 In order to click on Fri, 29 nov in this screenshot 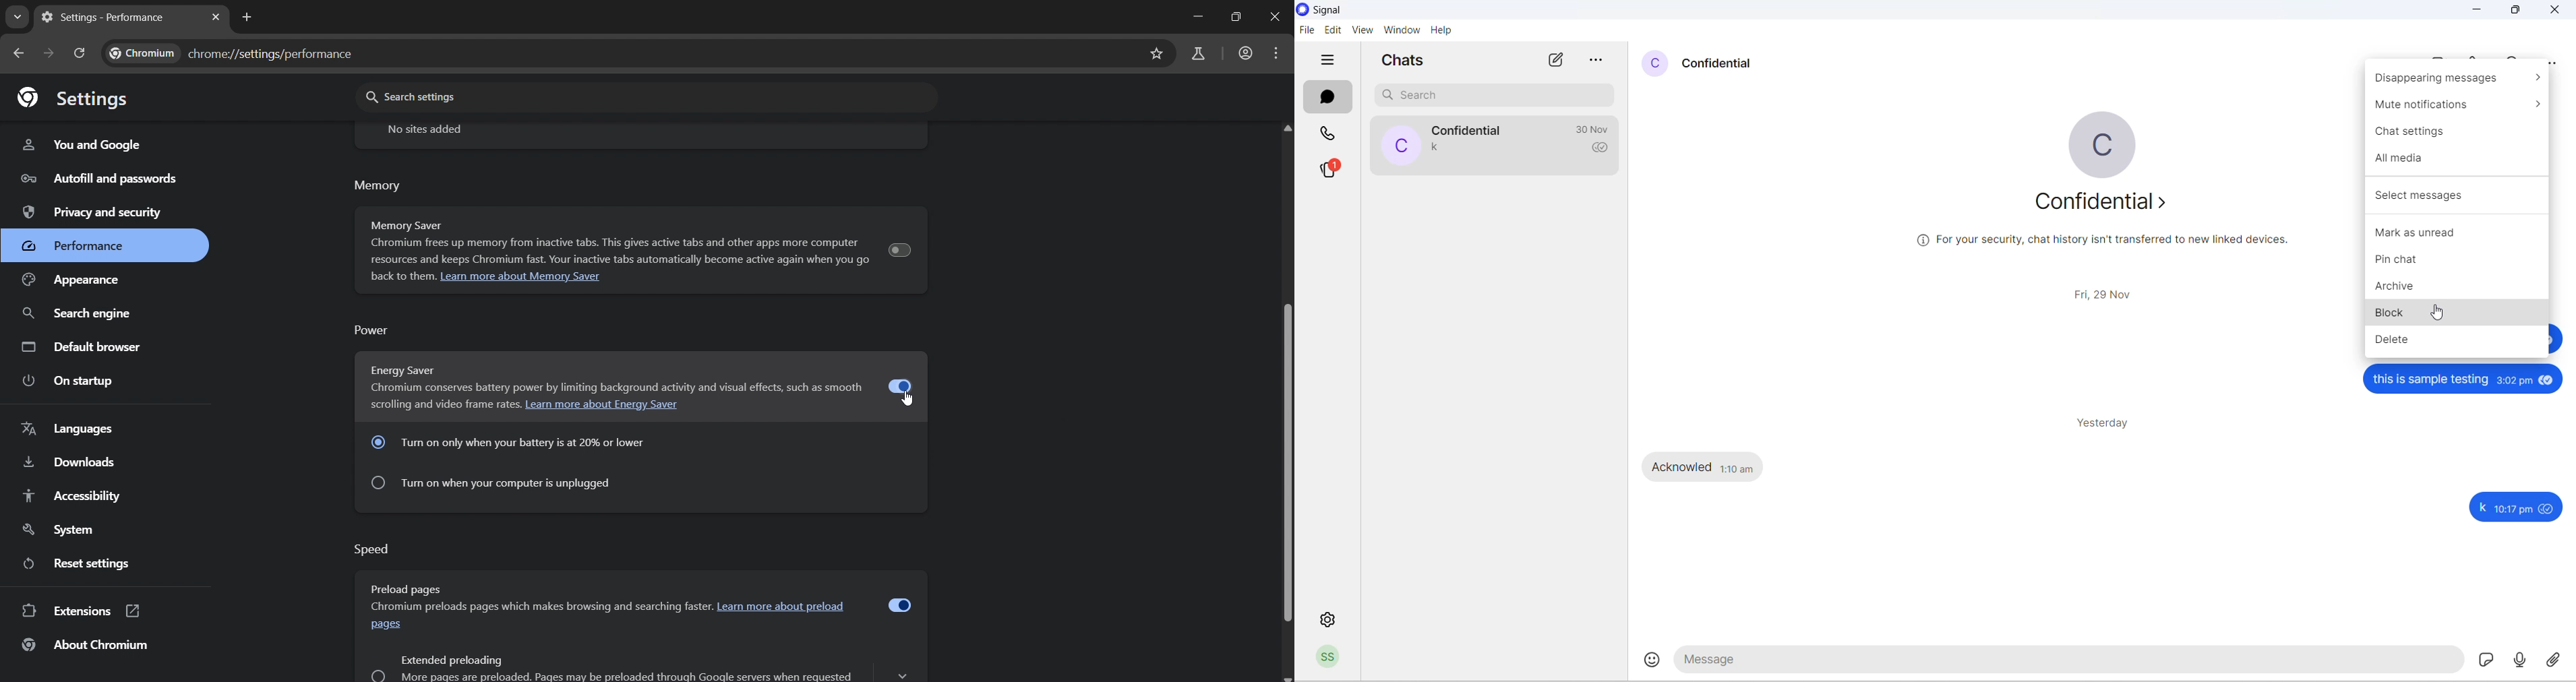, I will do `click(2106, 294)`.